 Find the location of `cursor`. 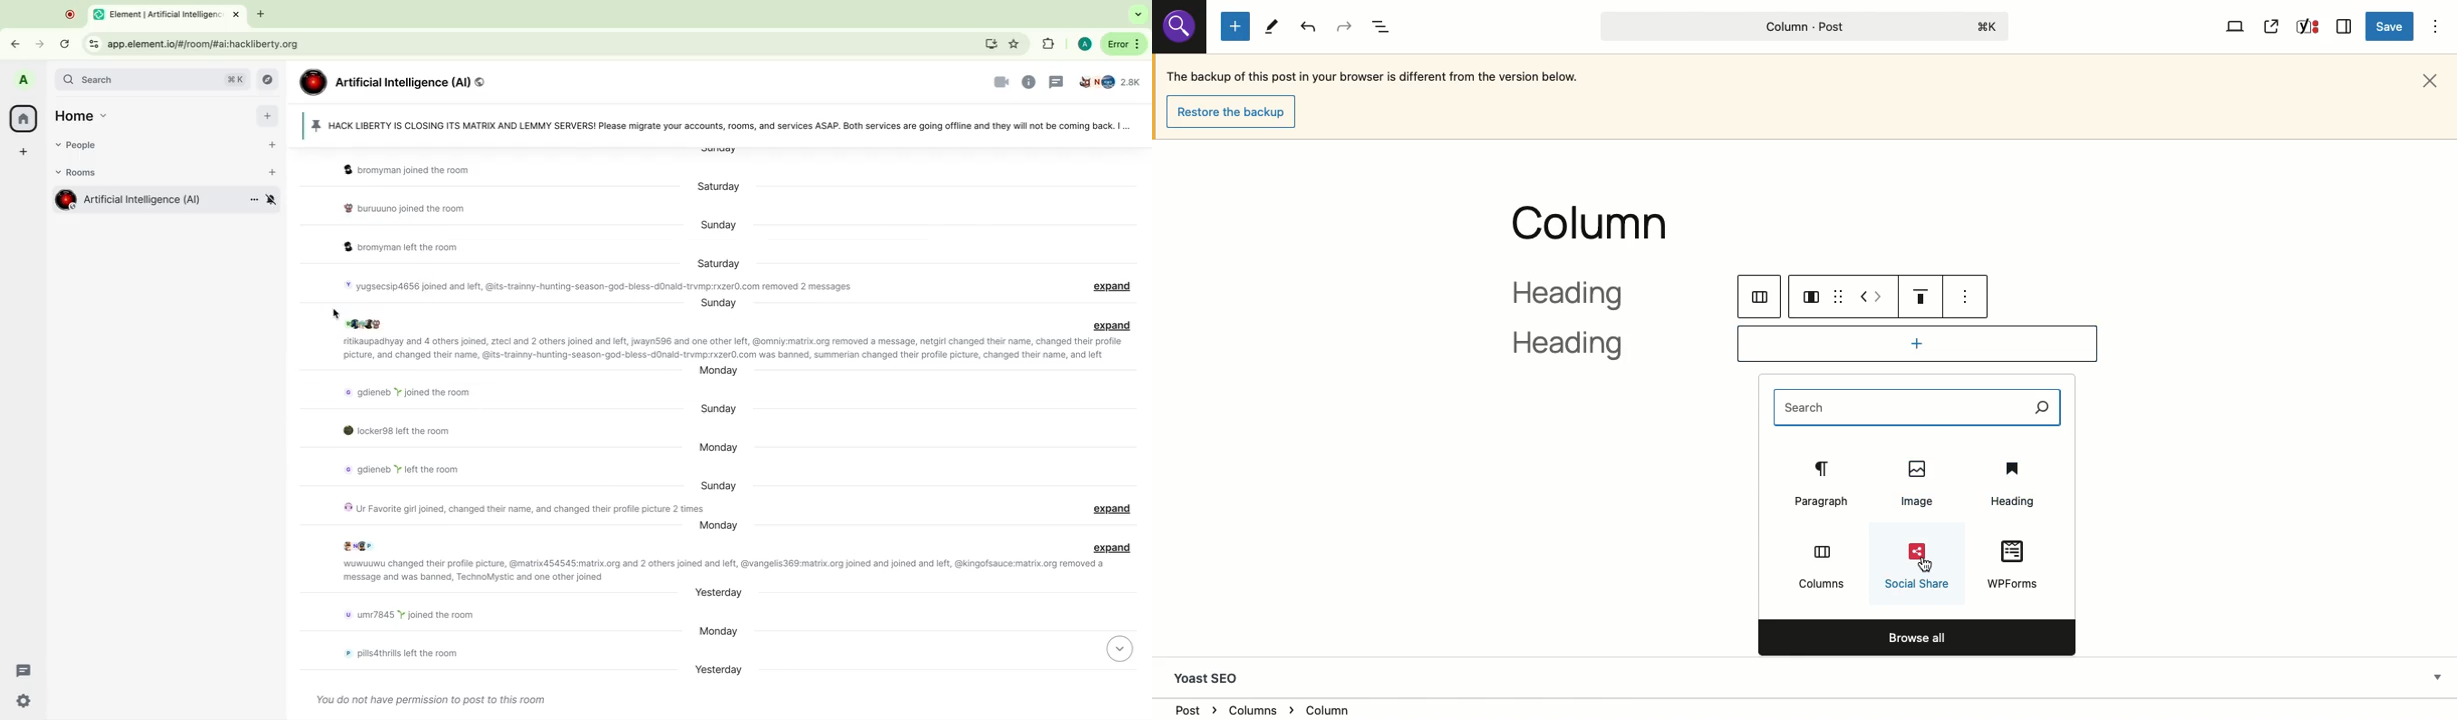

cursor is located at coordinates (1924, 568).